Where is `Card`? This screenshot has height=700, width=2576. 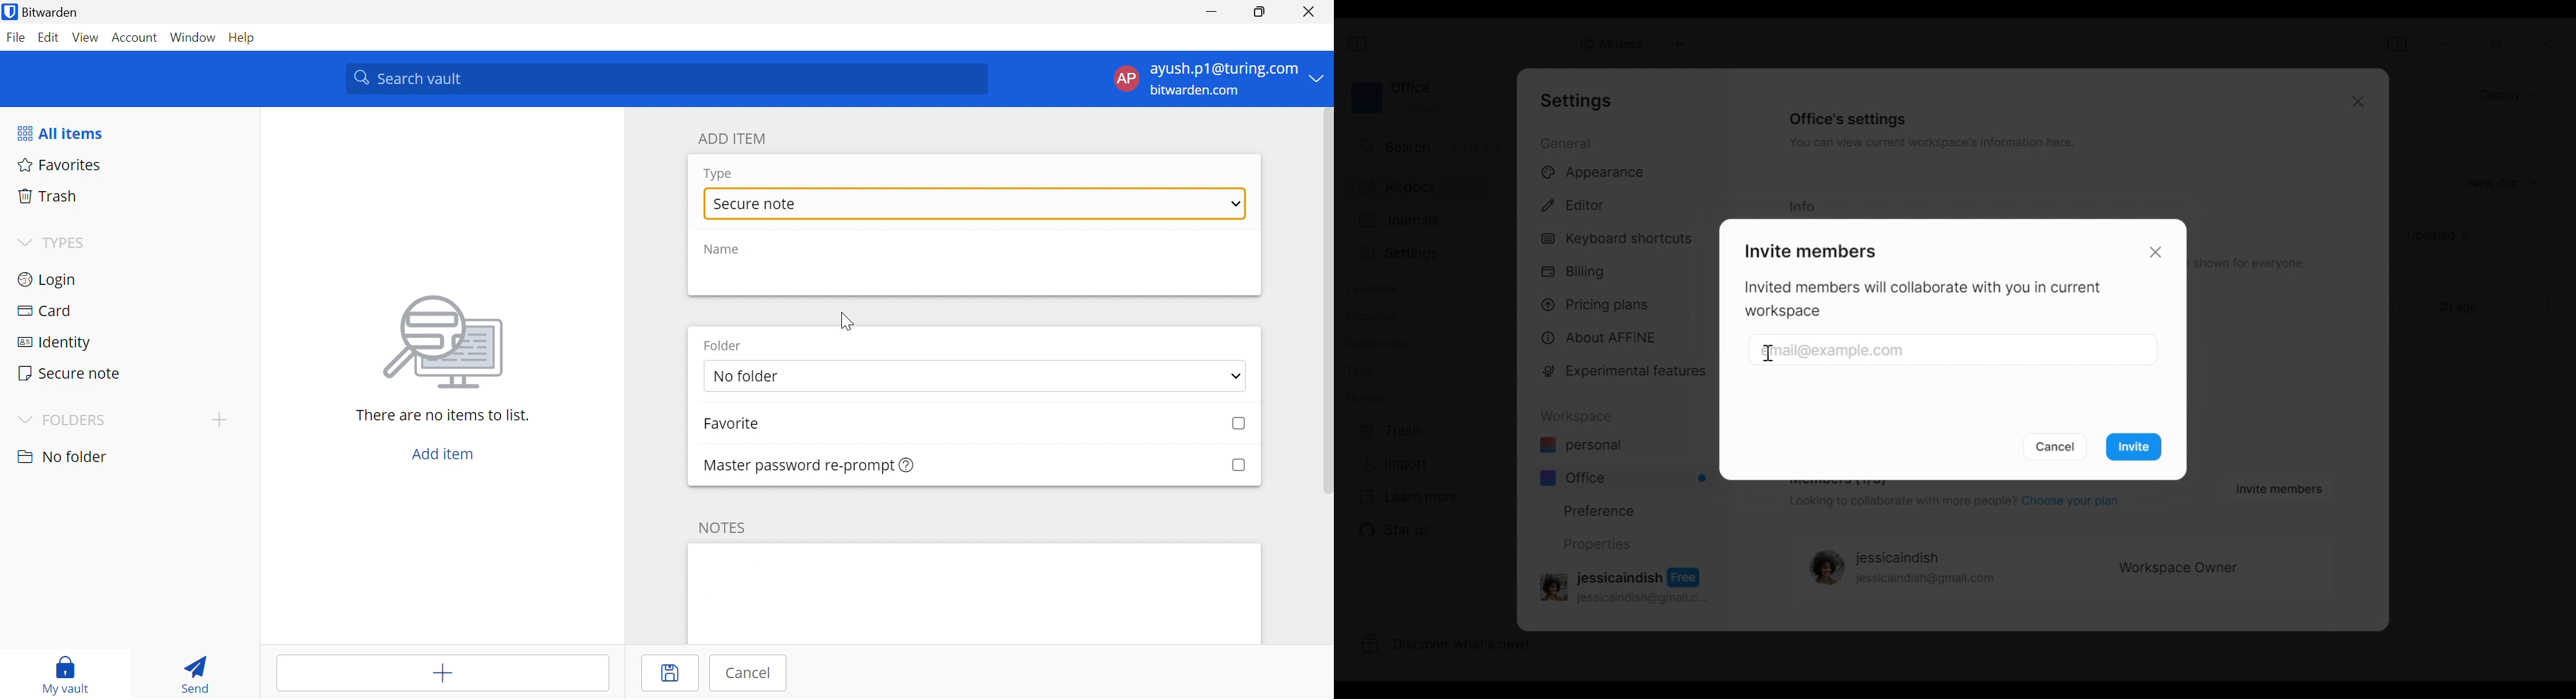
Card is located at coordinates (124, 308).